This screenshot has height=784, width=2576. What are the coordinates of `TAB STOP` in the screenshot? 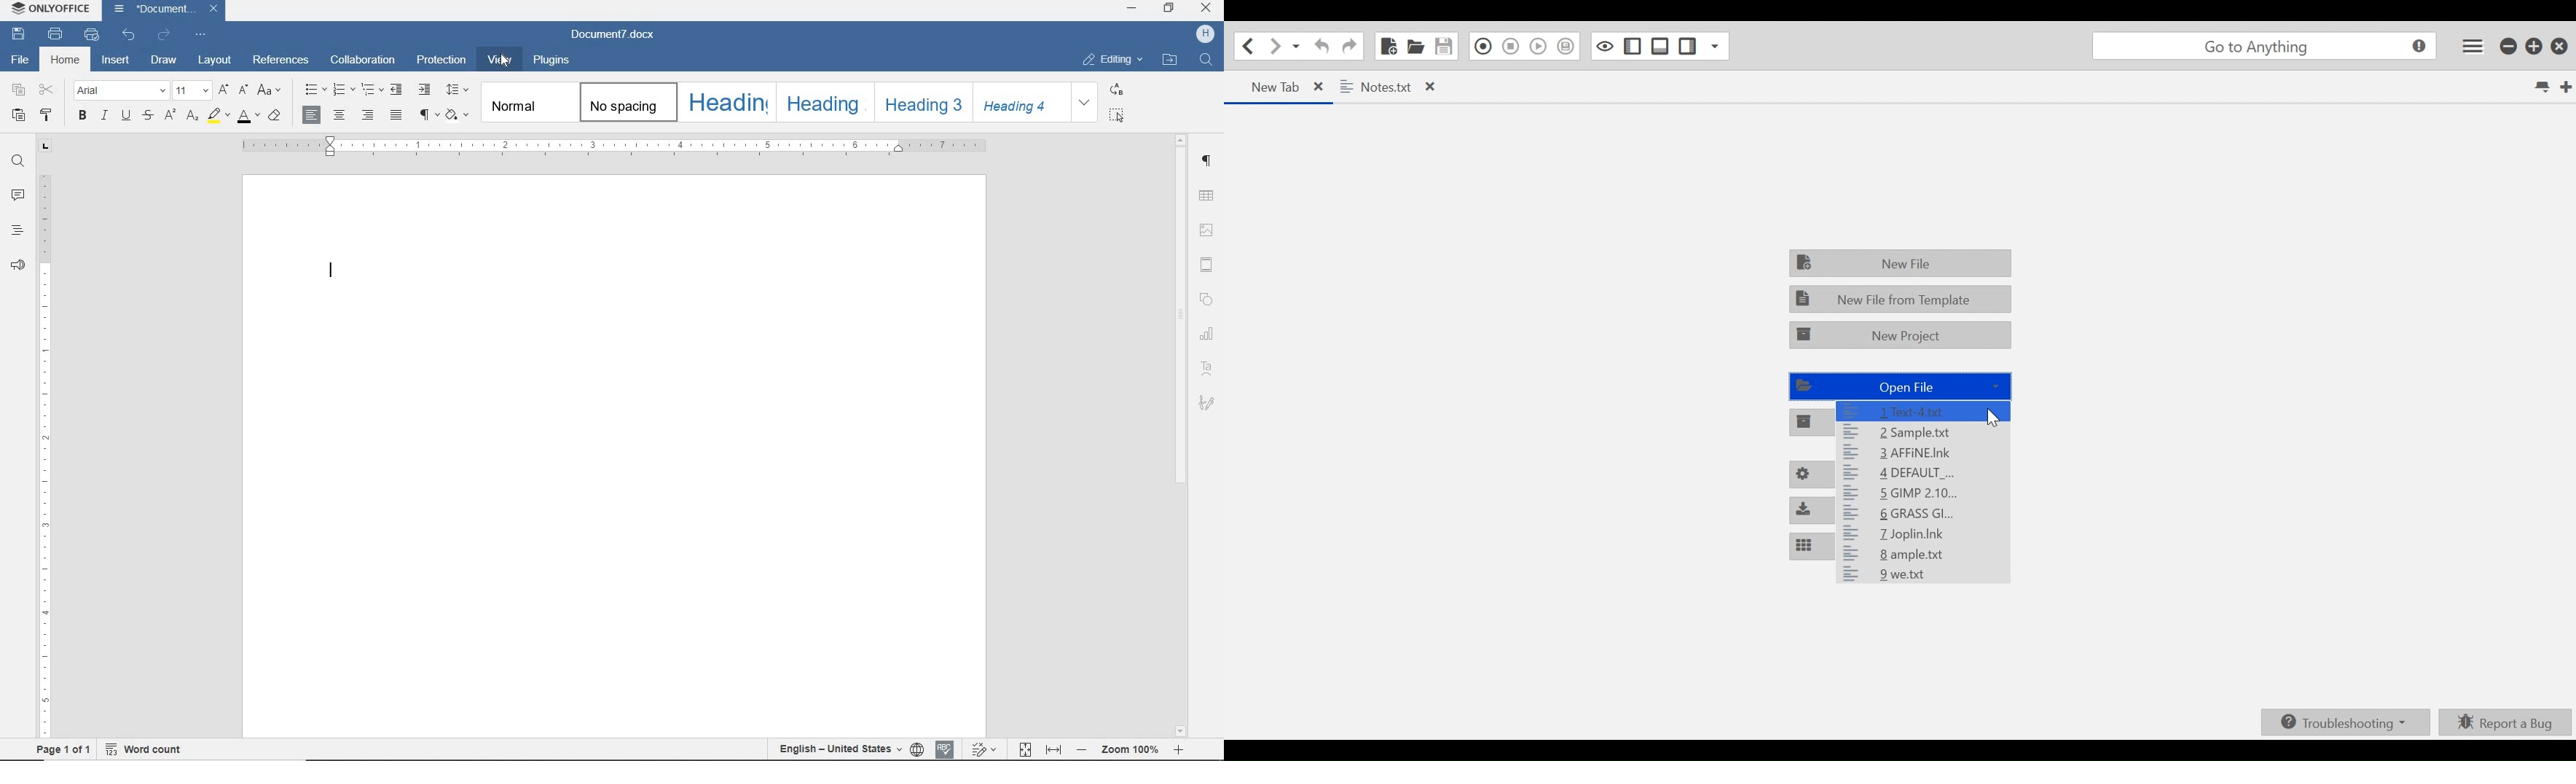 It's located at (45, 147).